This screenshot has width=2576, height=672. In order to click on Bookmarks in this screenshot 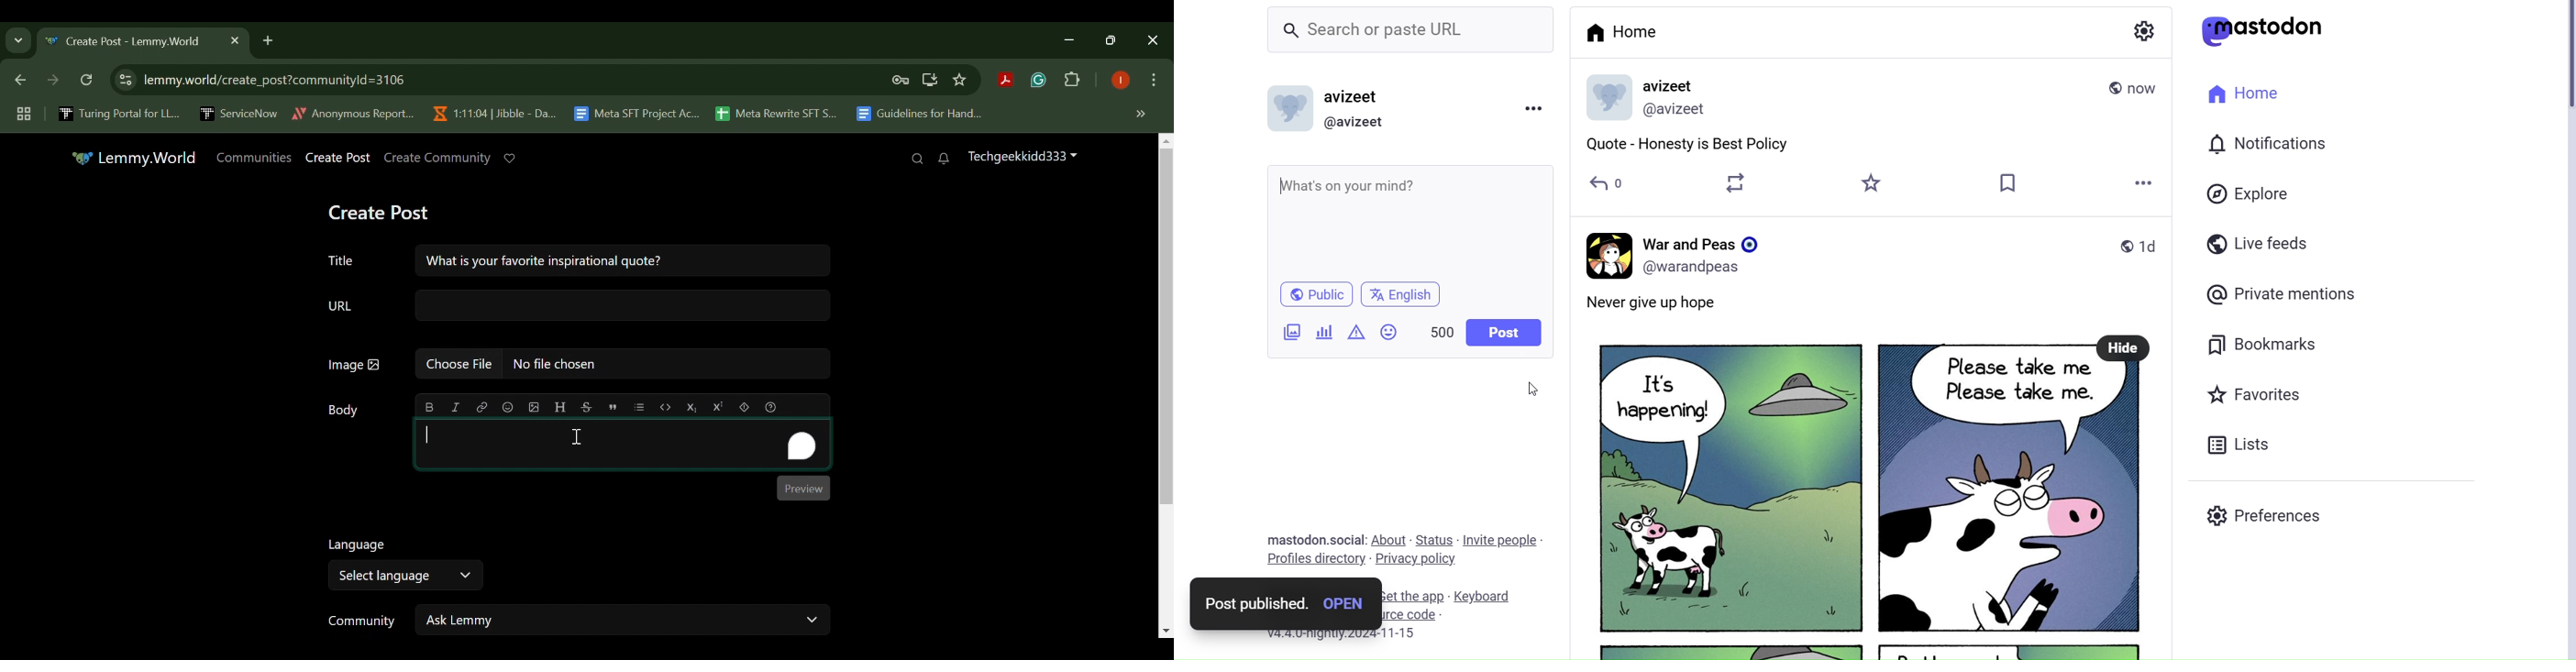, I will do `click(2261, 342)`.